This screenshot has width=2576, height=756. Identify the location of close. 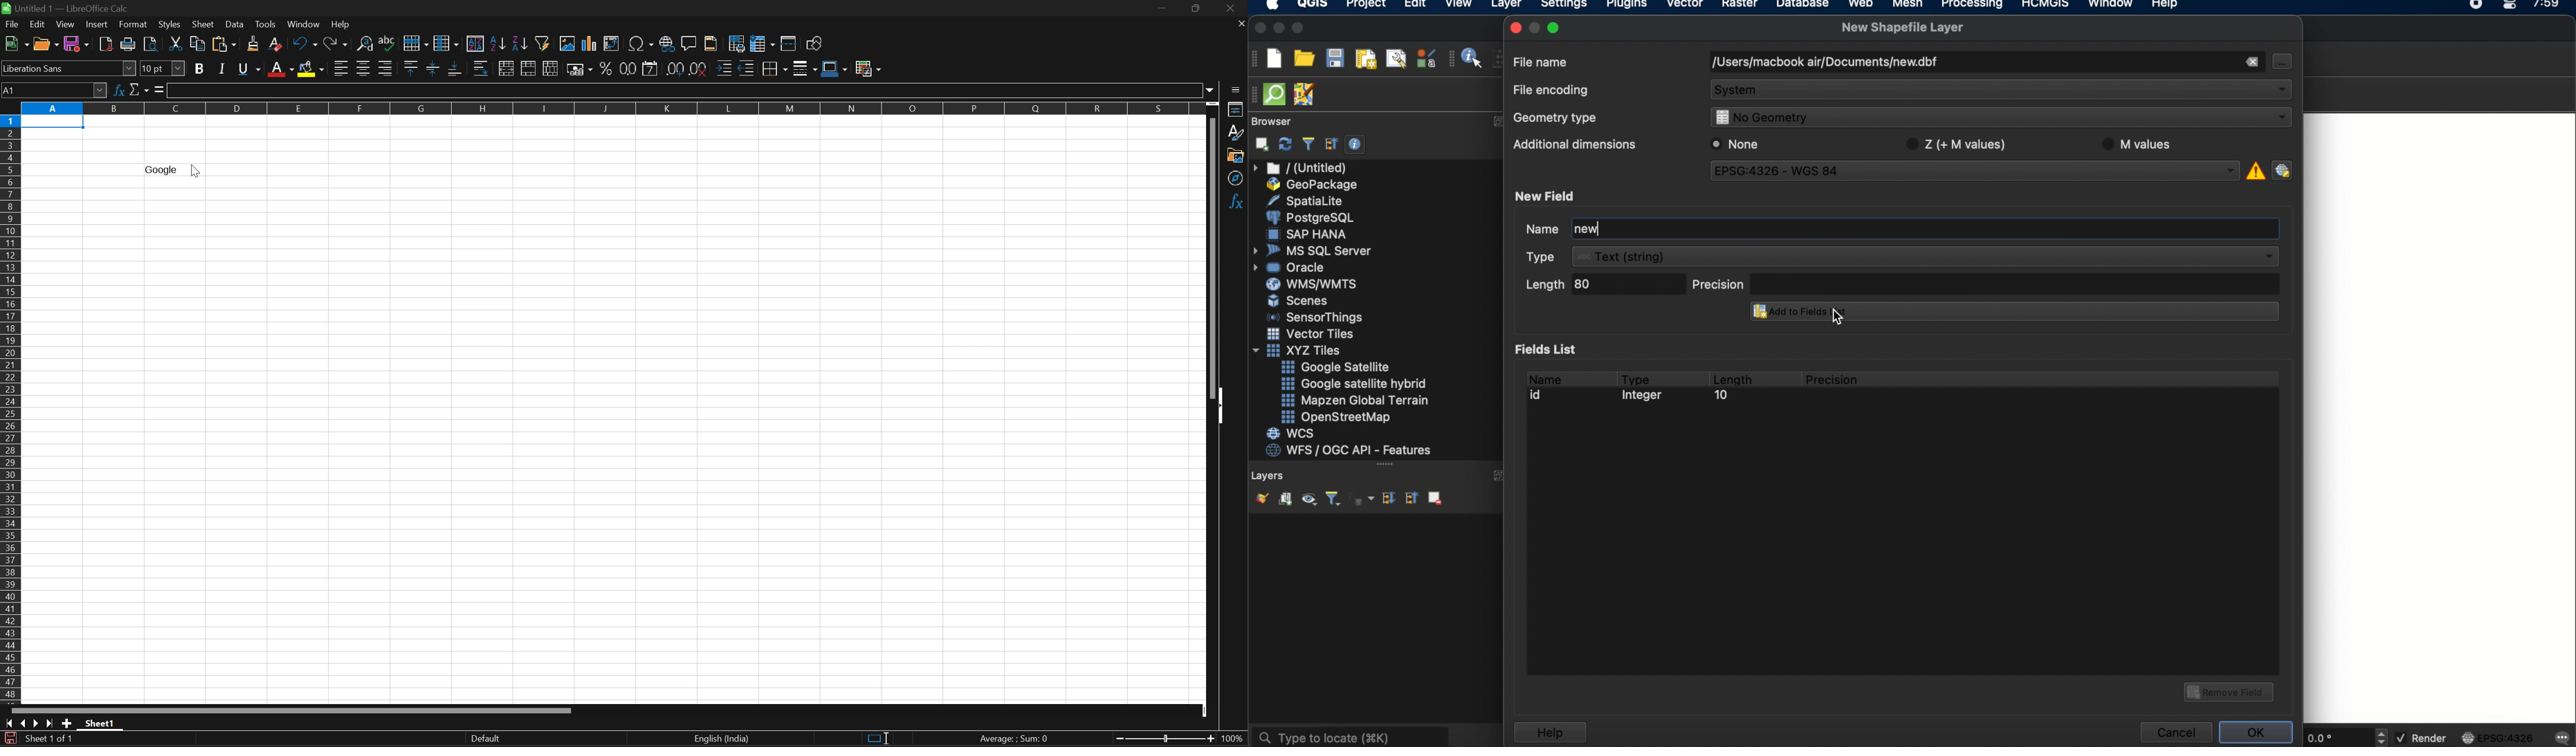
(1259, 28).